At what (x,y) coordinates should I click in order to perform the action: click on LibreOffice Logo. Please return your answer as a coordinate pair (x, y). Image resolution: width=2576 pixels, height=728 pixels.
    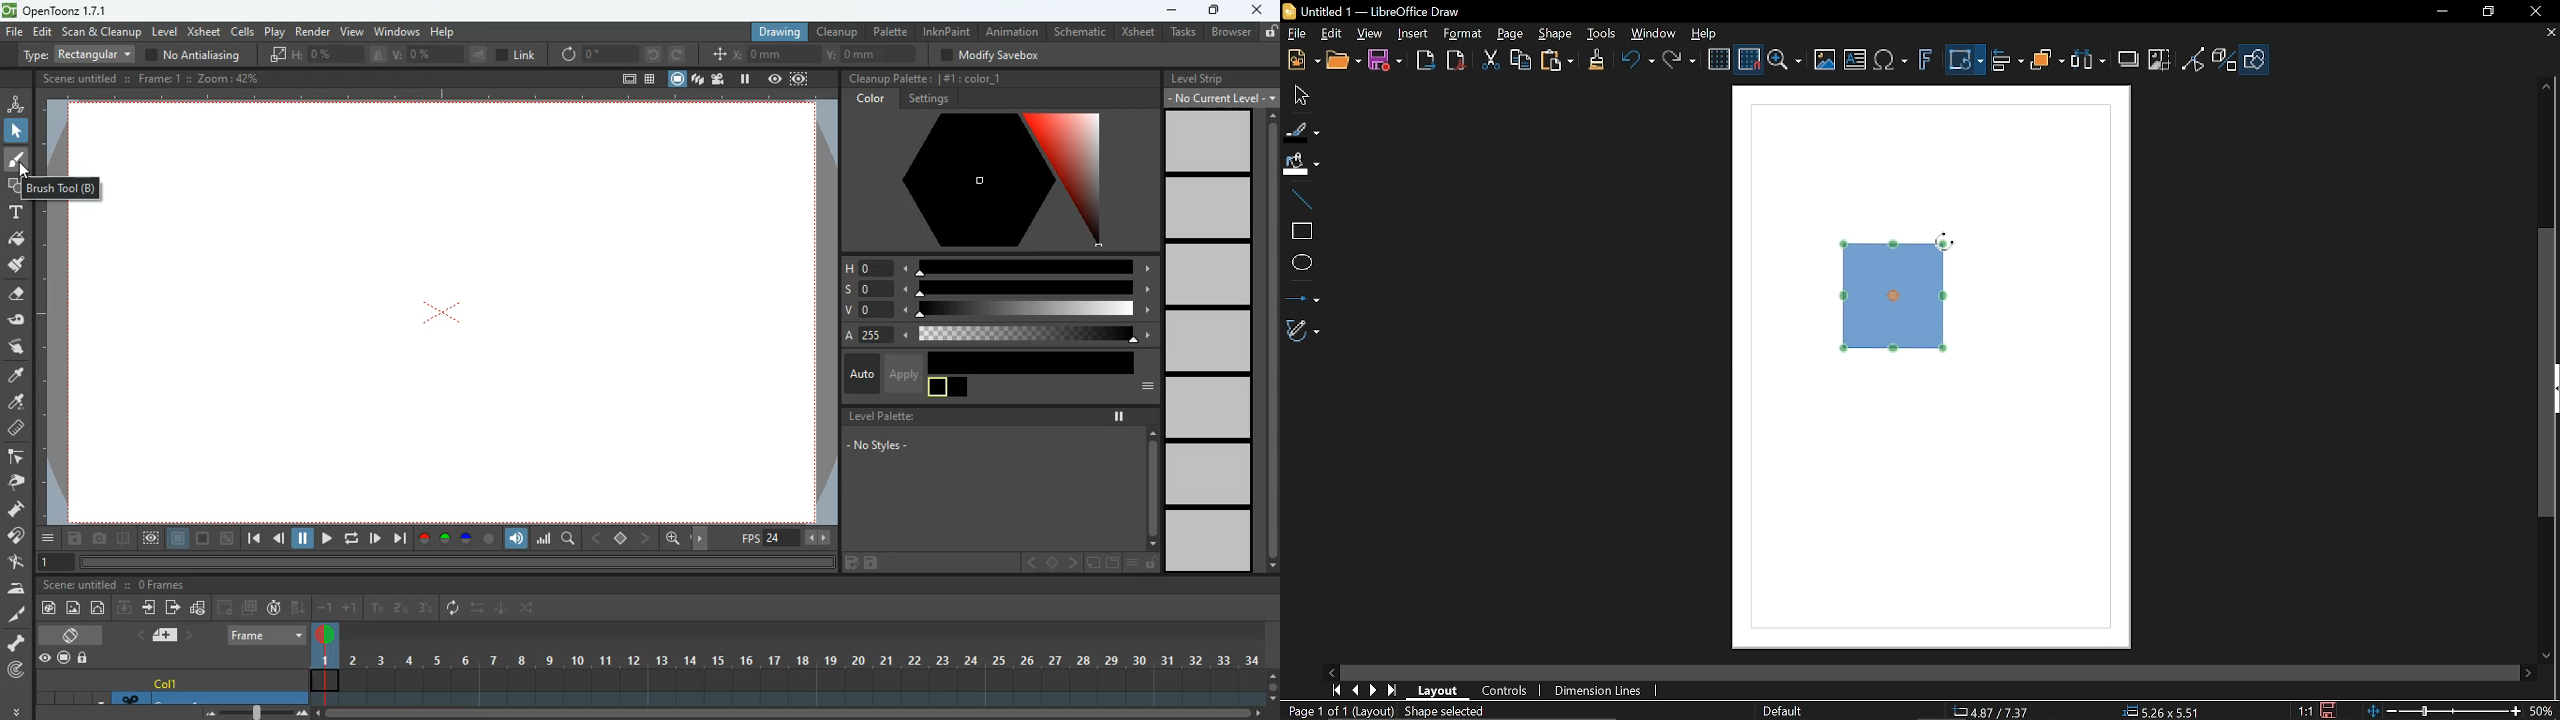
    Looking at the image, I should click on (1289, 12).